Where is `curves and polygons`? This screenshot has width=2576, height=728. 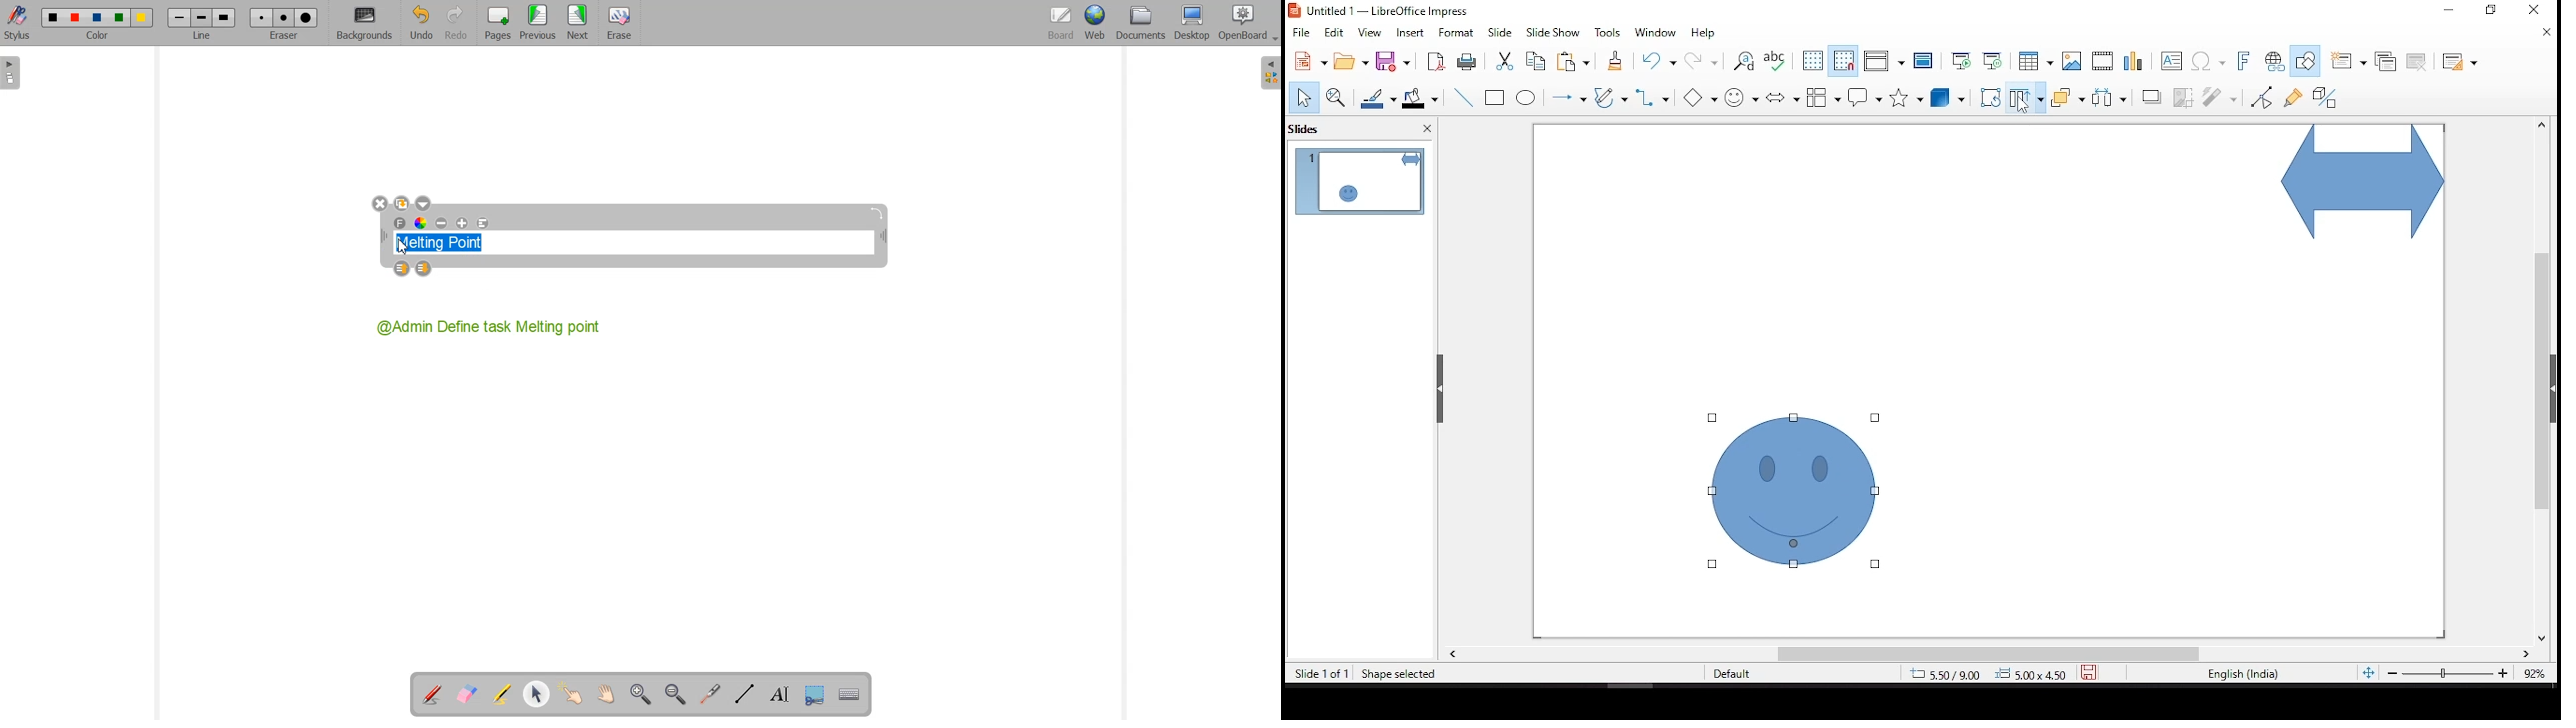 curves and polygons is located at coordinates (1611, 99).